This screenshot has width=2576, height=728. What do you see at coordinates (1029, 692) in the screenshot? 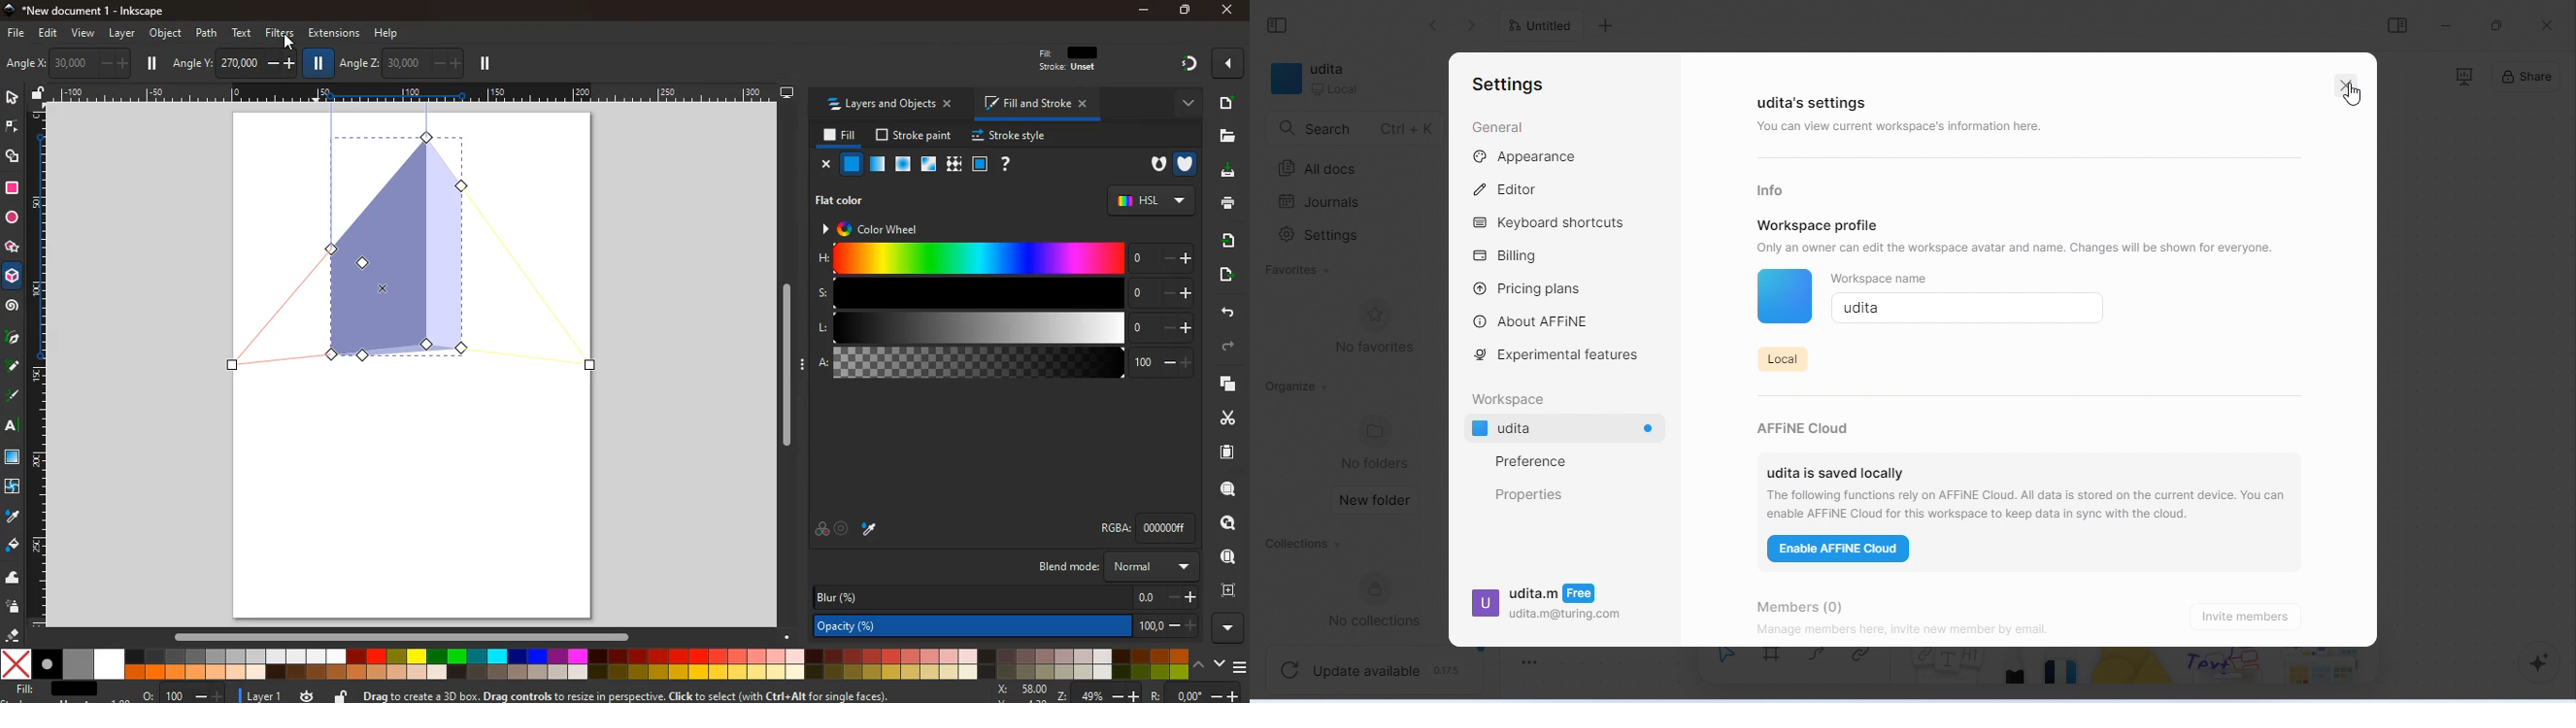
I see `zoom` at bounding box center [1029, 692].